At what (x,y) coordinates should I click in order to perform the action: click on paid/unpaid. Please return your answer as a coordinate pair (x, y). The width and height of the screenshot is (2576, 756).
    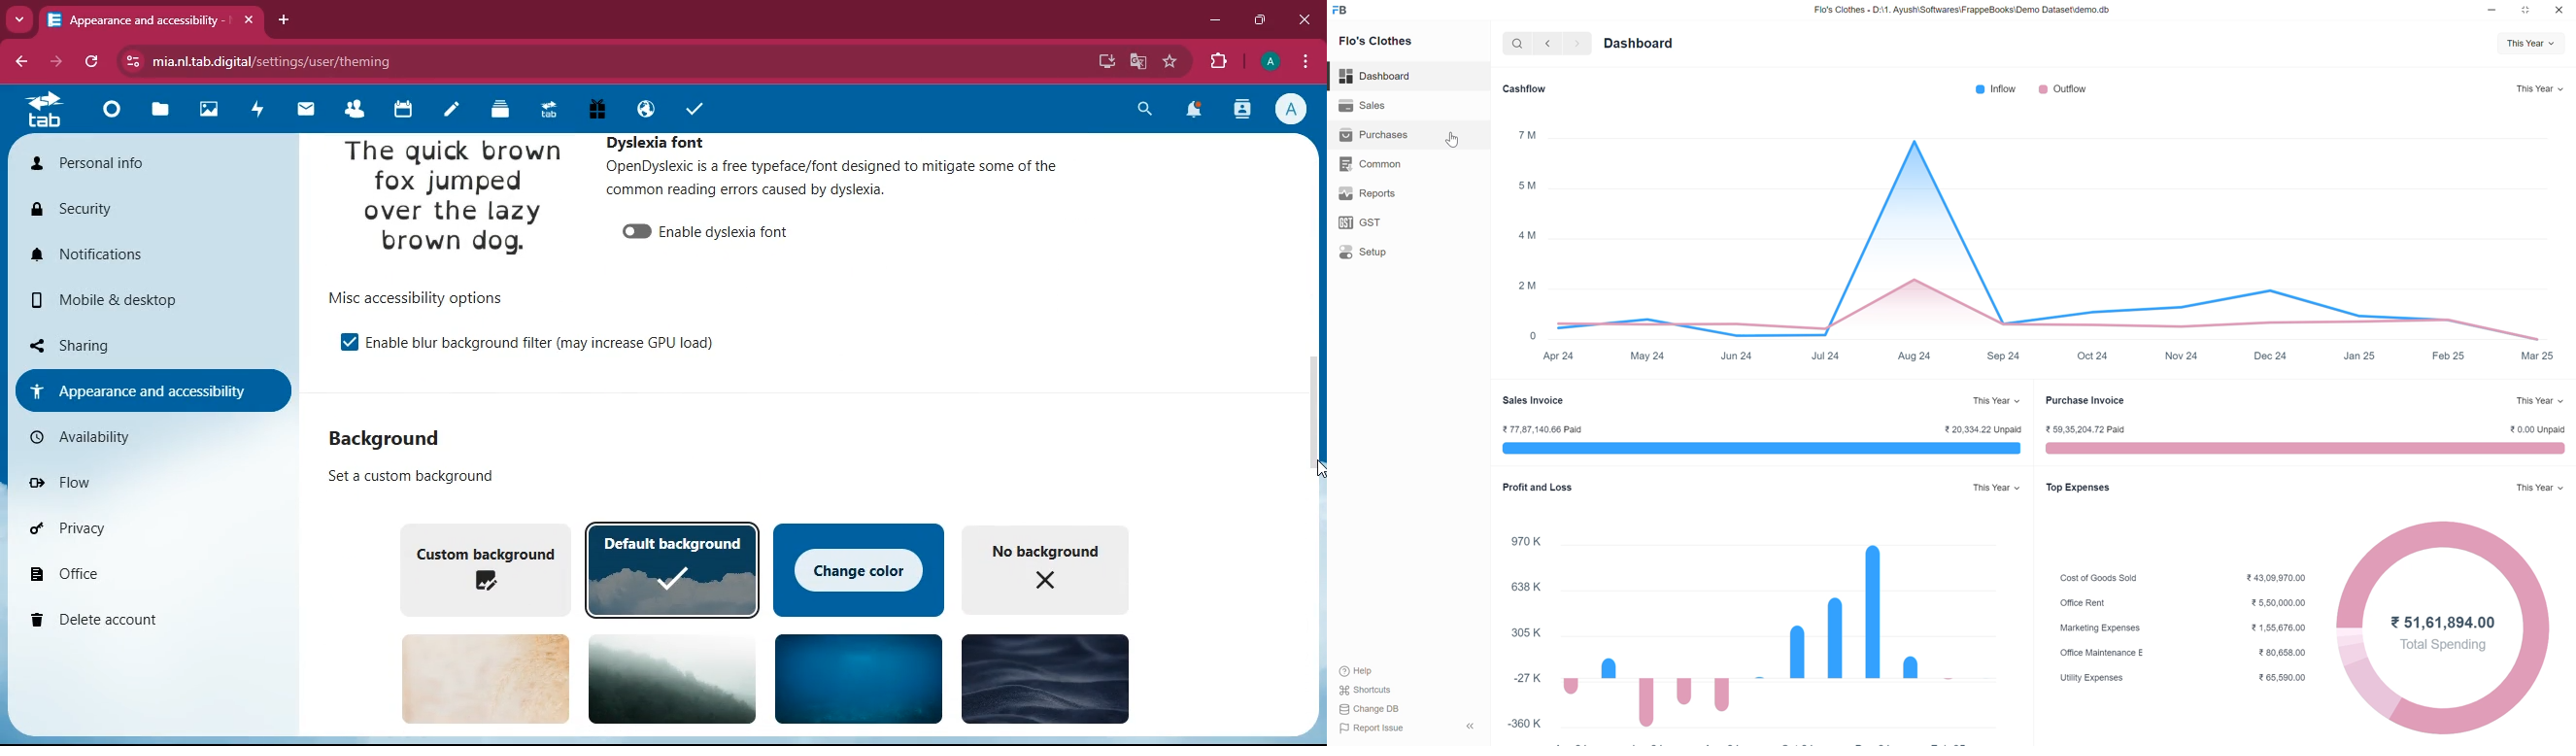
    Looking at the image, I should click on (1761, 448).